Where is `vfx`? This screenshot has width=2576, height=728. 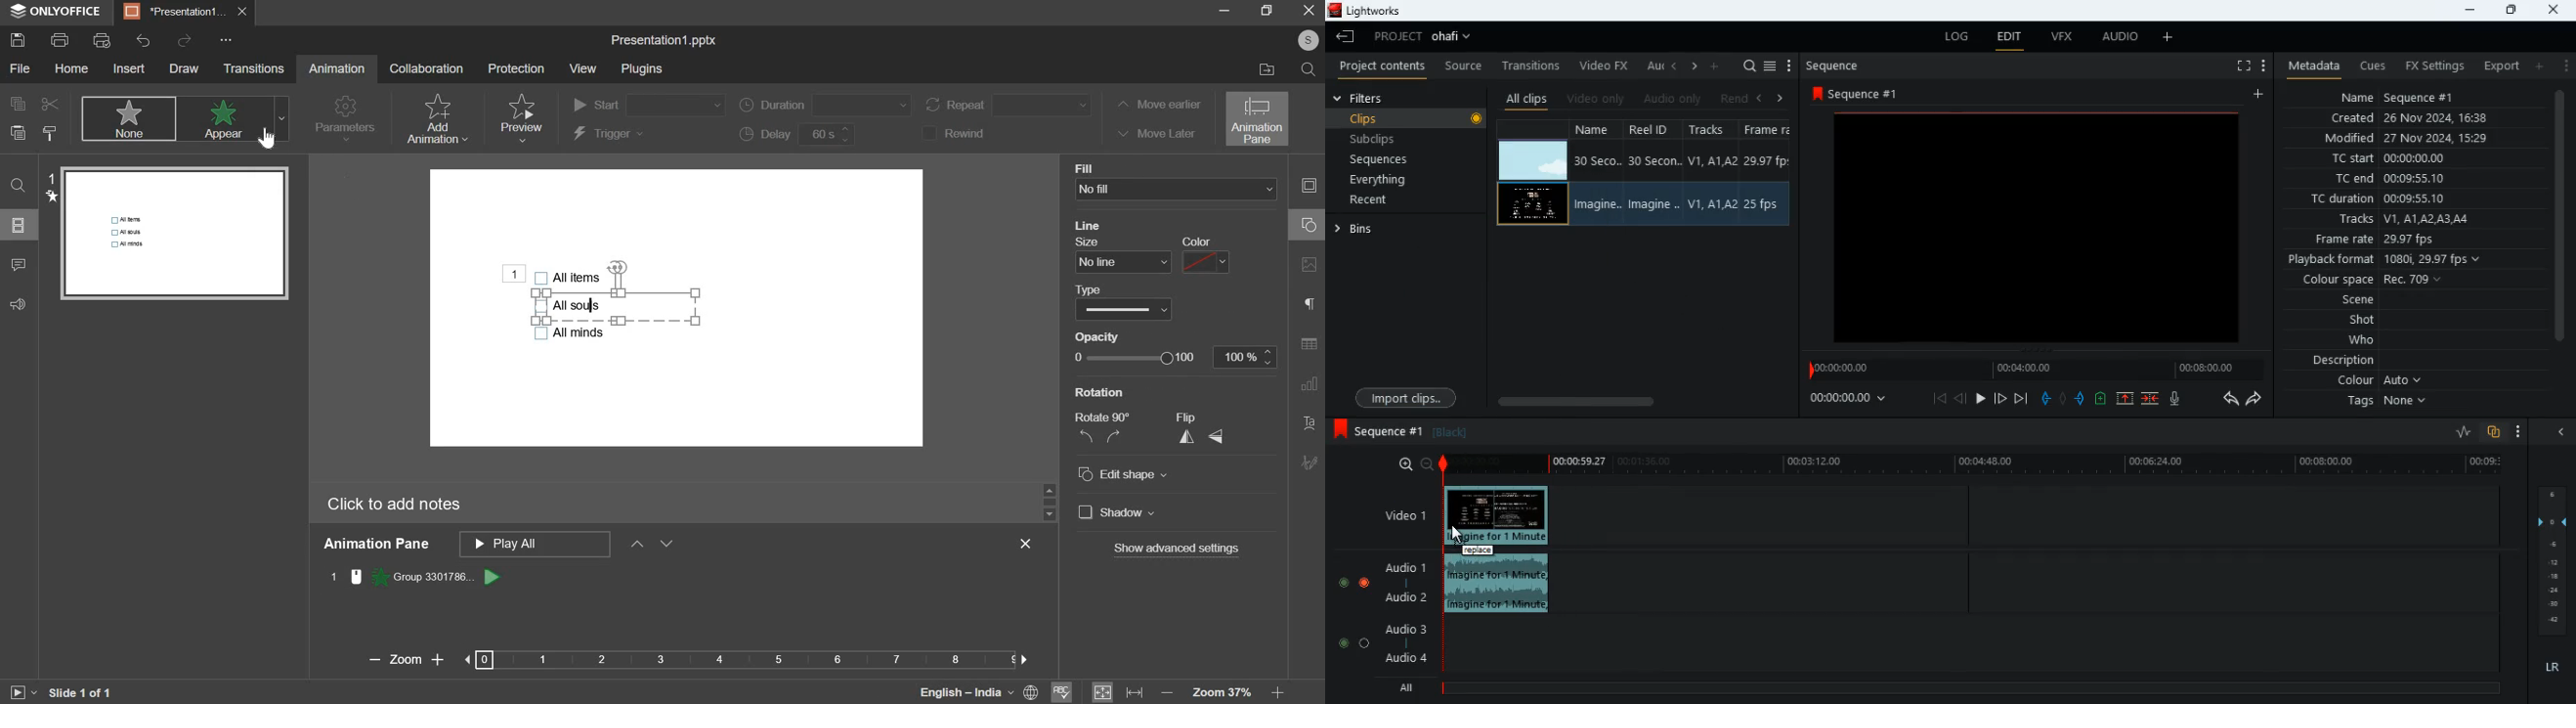 vfx is located at coordinates (2060, 38).